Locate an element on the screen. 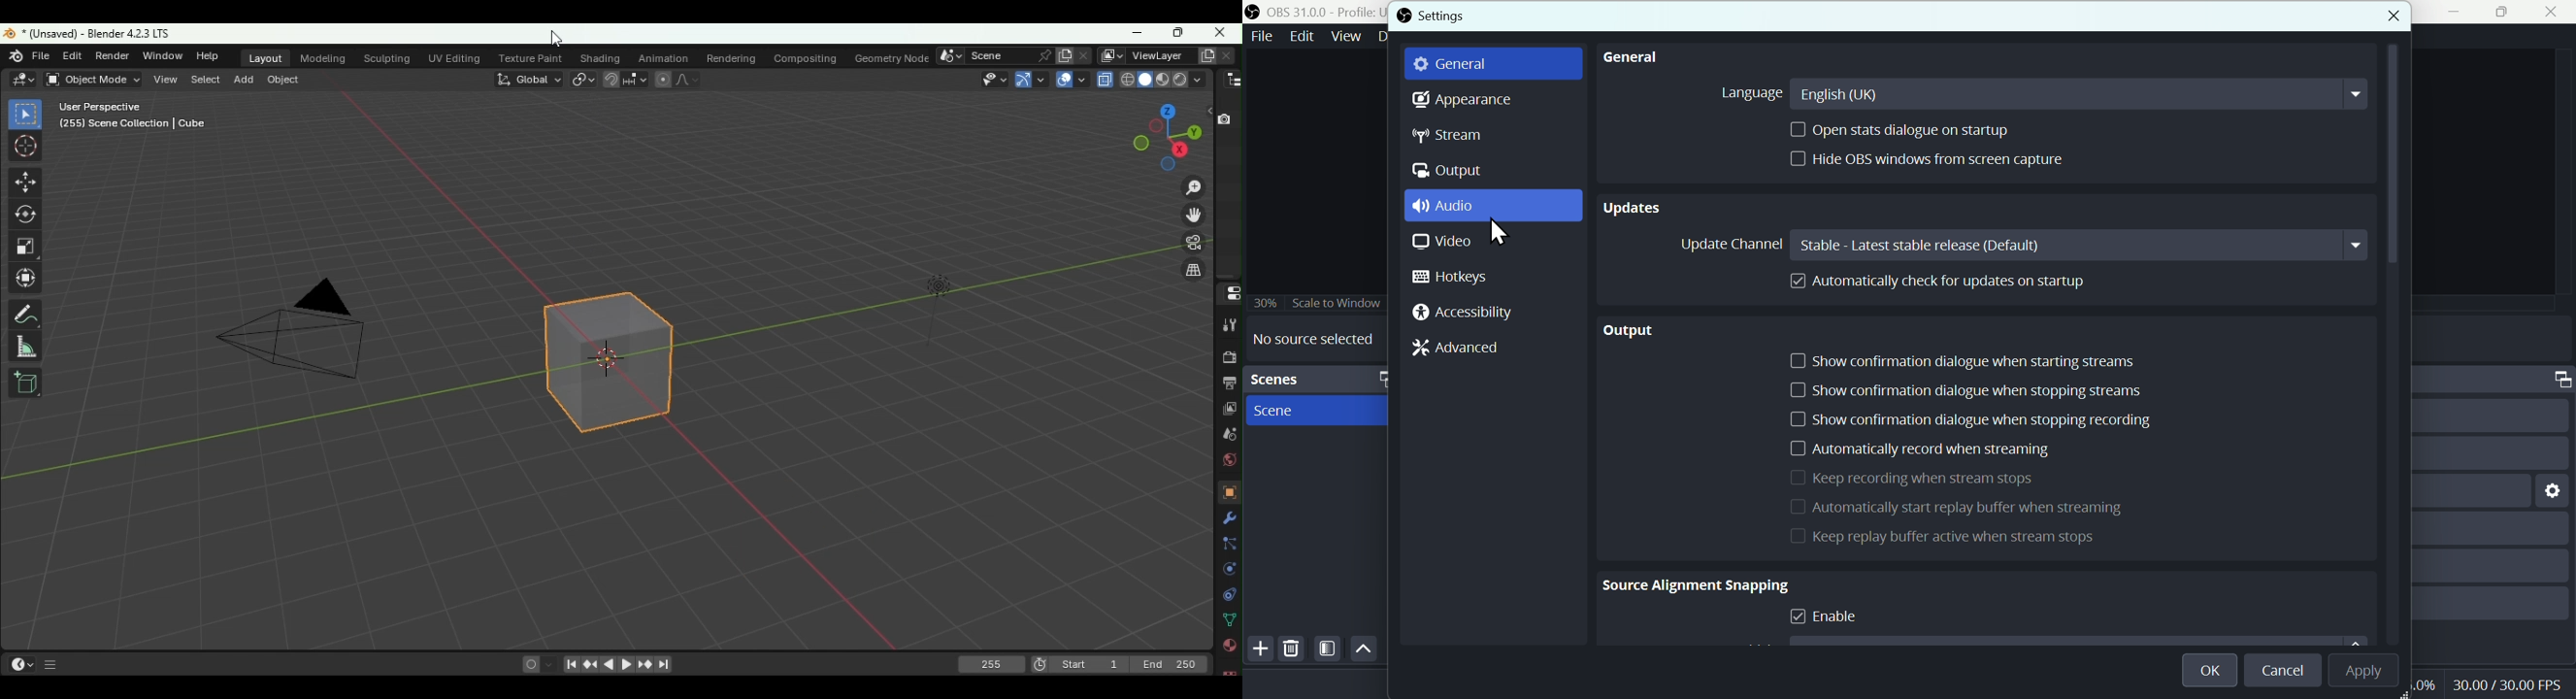 This screenshot has width=2576, height=700. Viewport shading: Rendered is located at coordinates (1179, 81).